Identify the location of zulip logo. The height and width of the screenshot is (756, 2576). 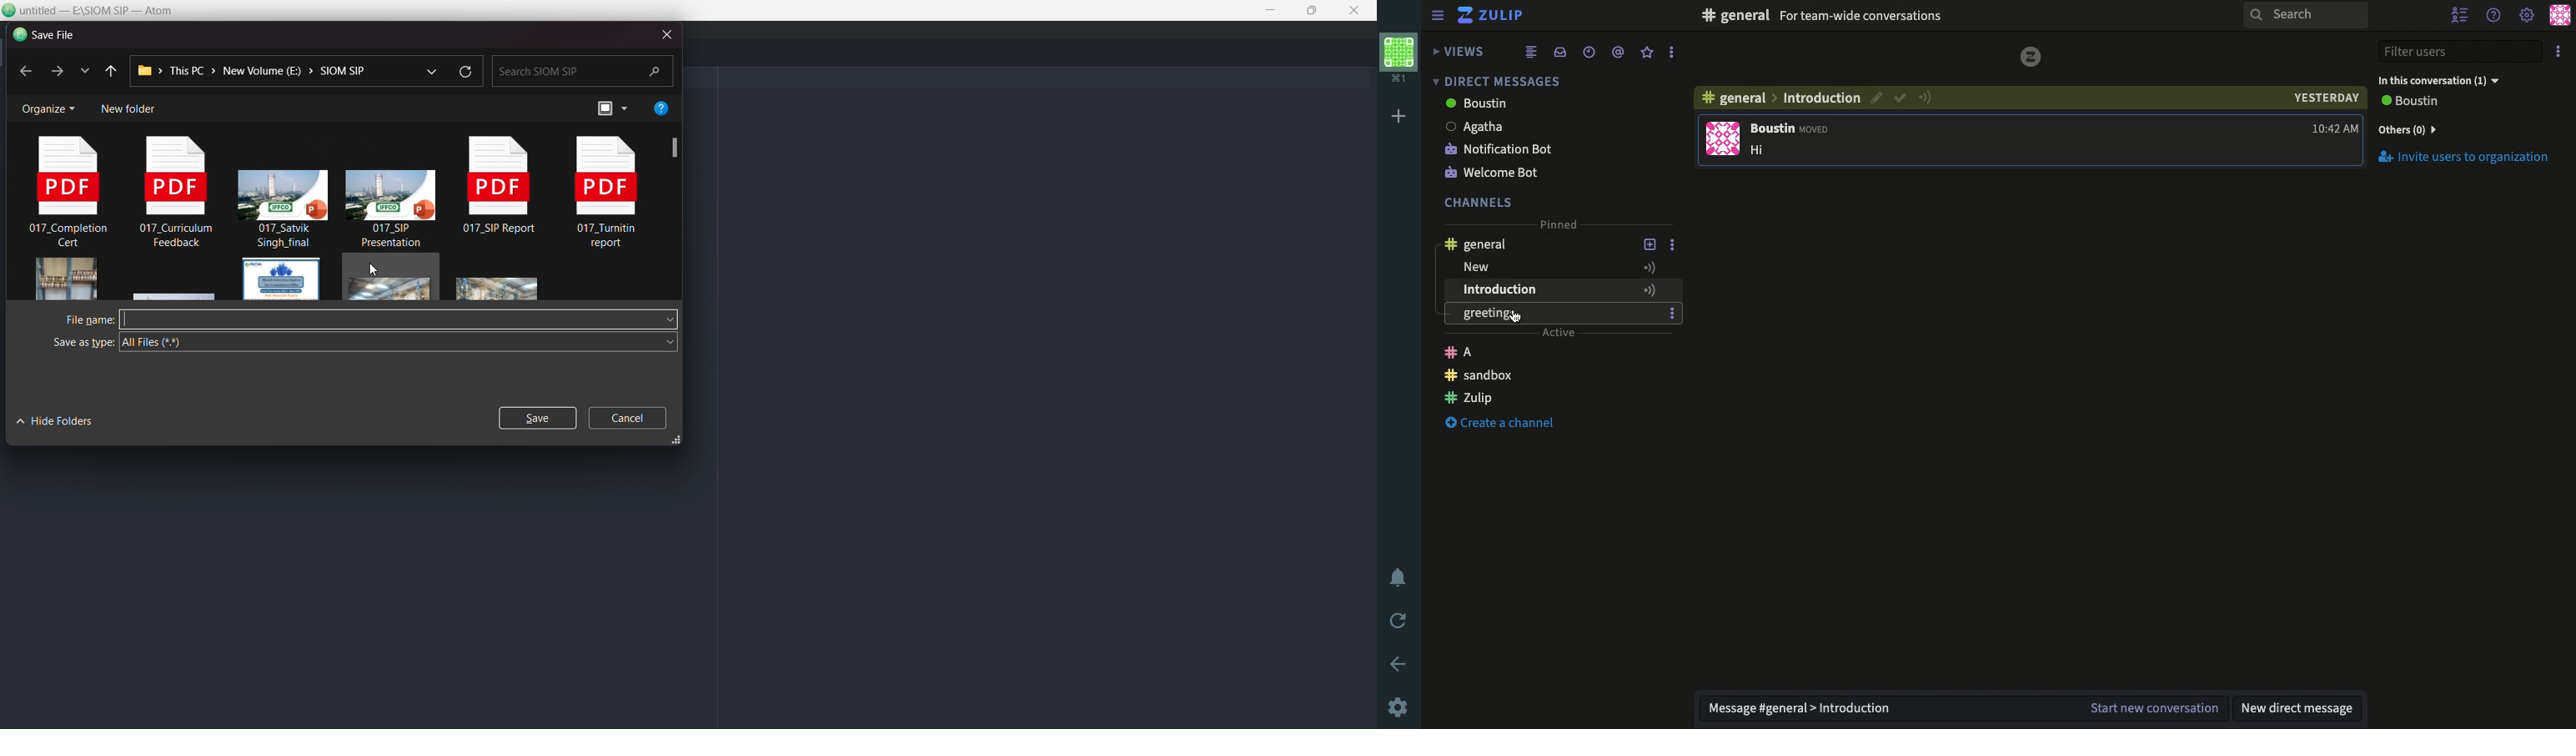
(2031, 57).